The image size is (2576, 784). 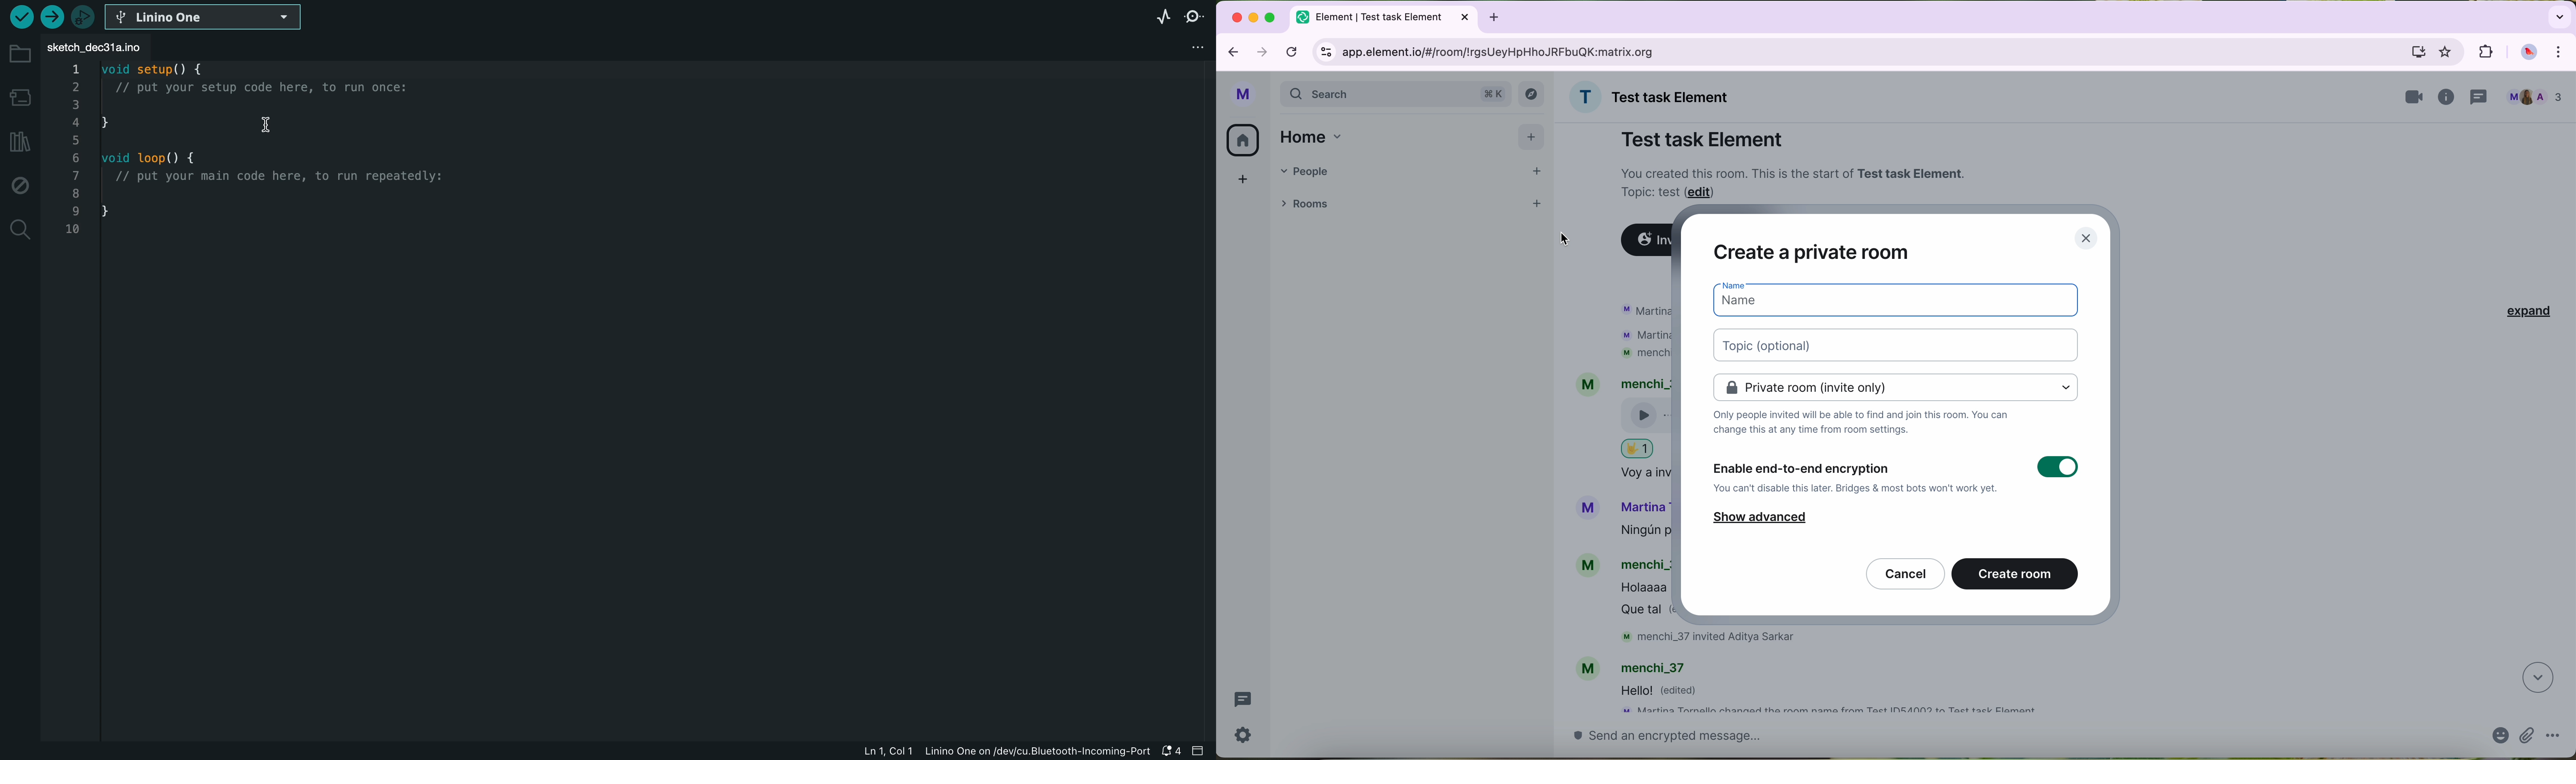 What do you see at coordinates (1759, 519) in the screenshot?
I see `show advanced` at bounding box center [1759, 519].